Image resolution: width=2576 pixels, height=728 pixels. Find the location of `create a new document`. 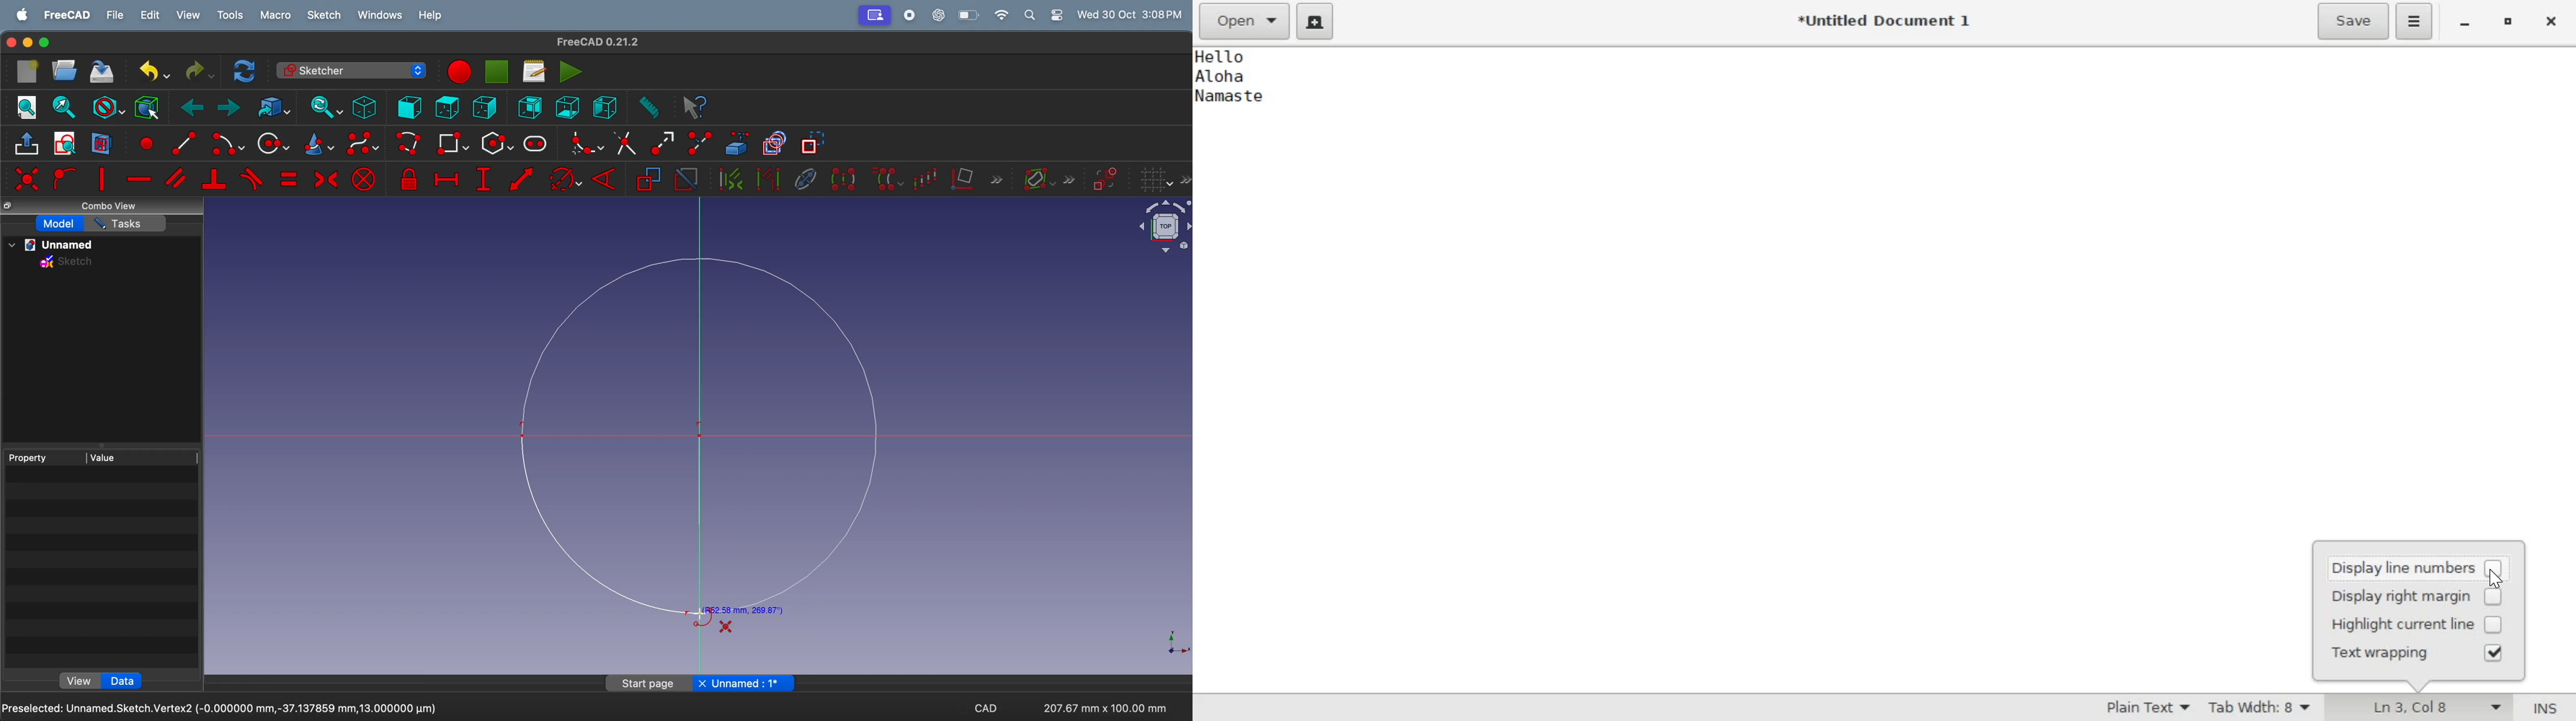

create a new document is located at coordinates (1316, 21).